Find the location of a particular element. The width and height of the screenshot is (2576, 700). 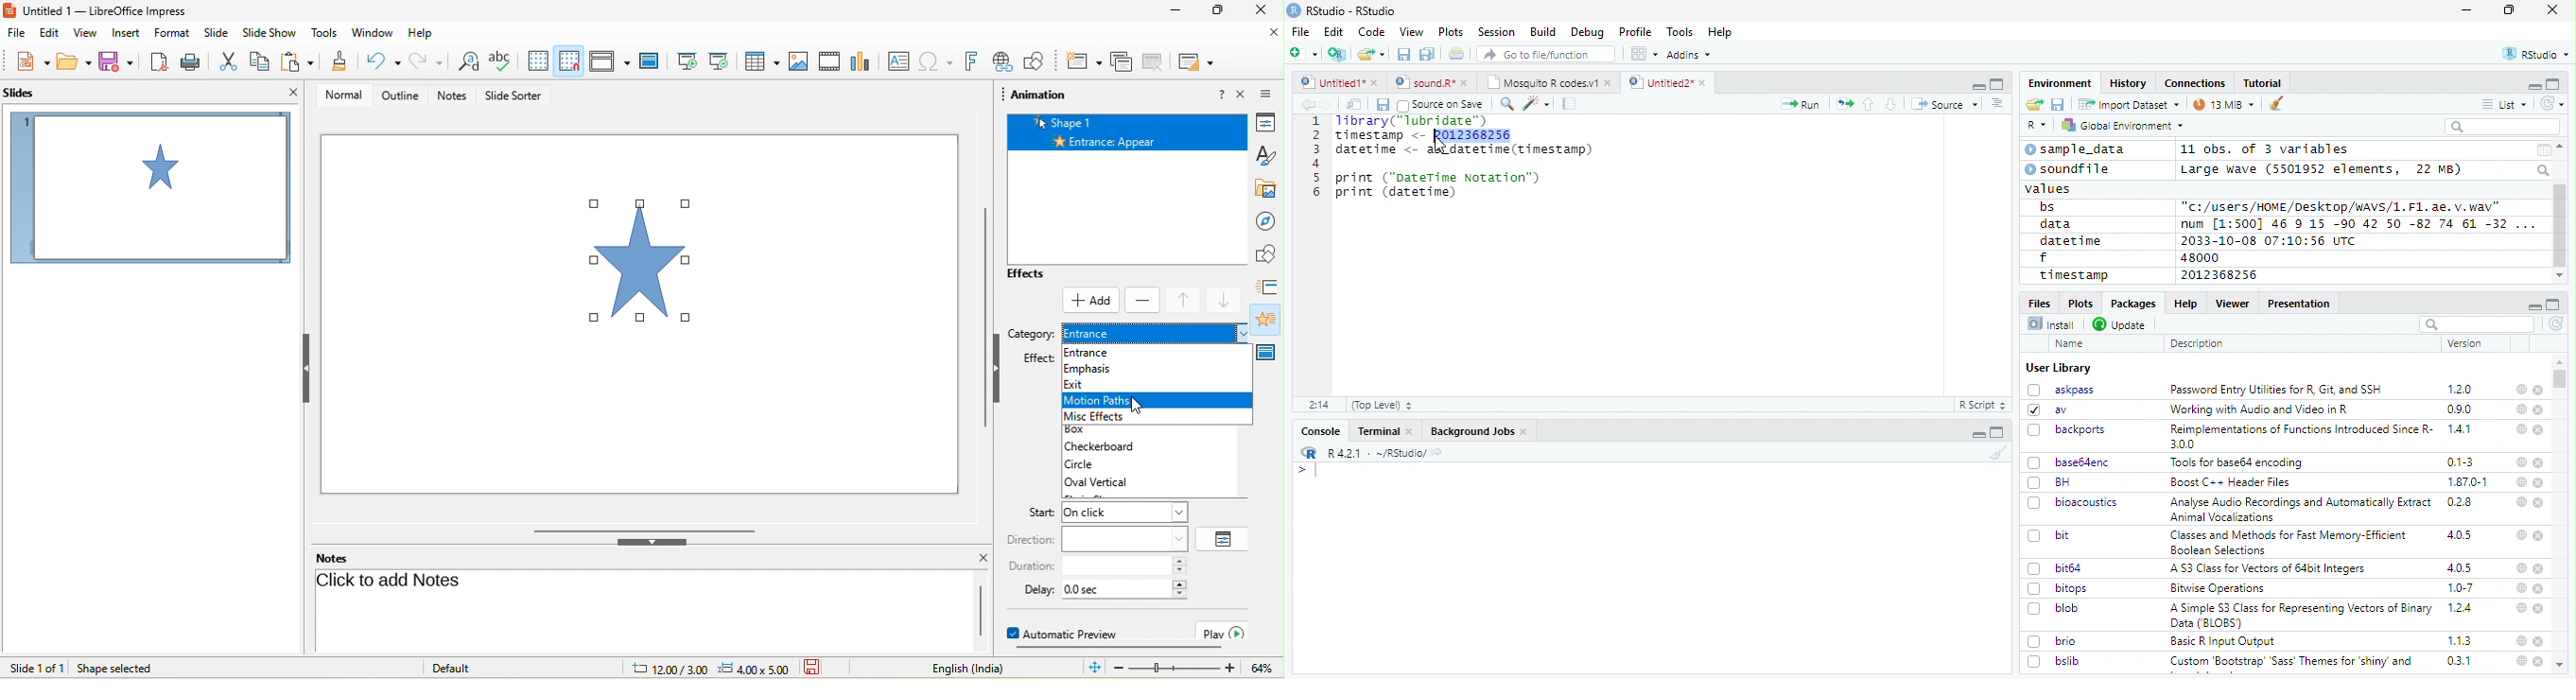

bs is located at coordinates (2047, 207).